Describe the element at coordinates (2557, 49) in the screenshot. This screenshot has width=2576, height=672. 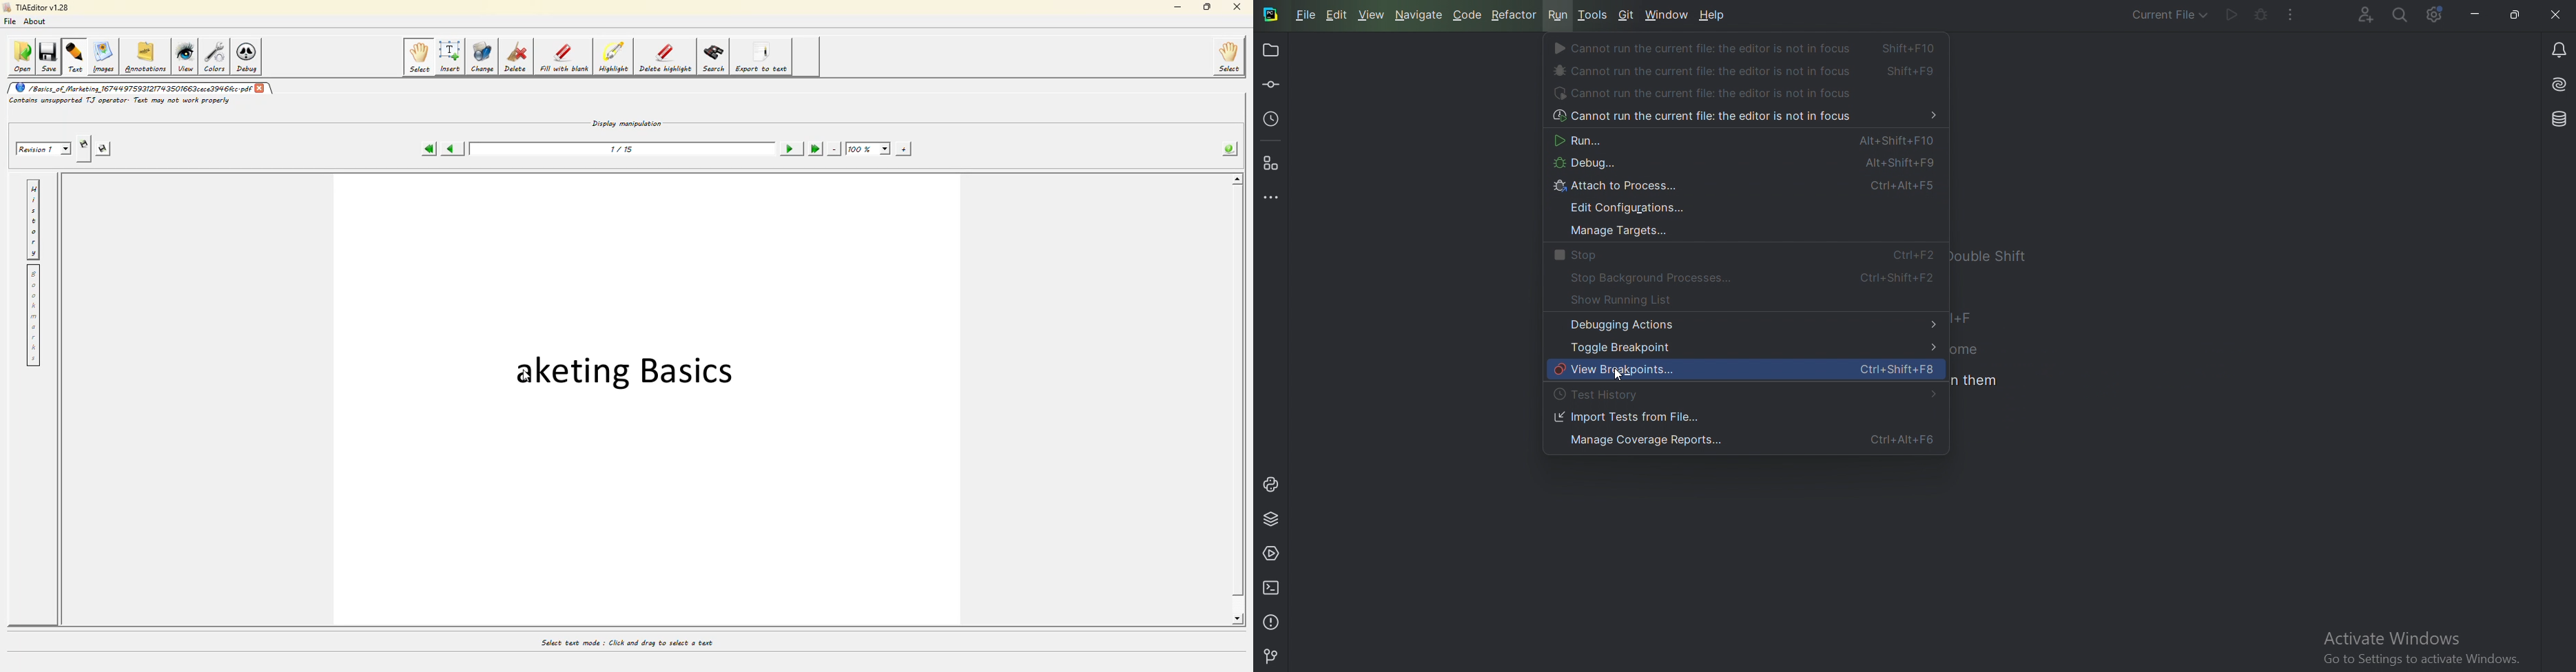
I see `Notification` at that location.